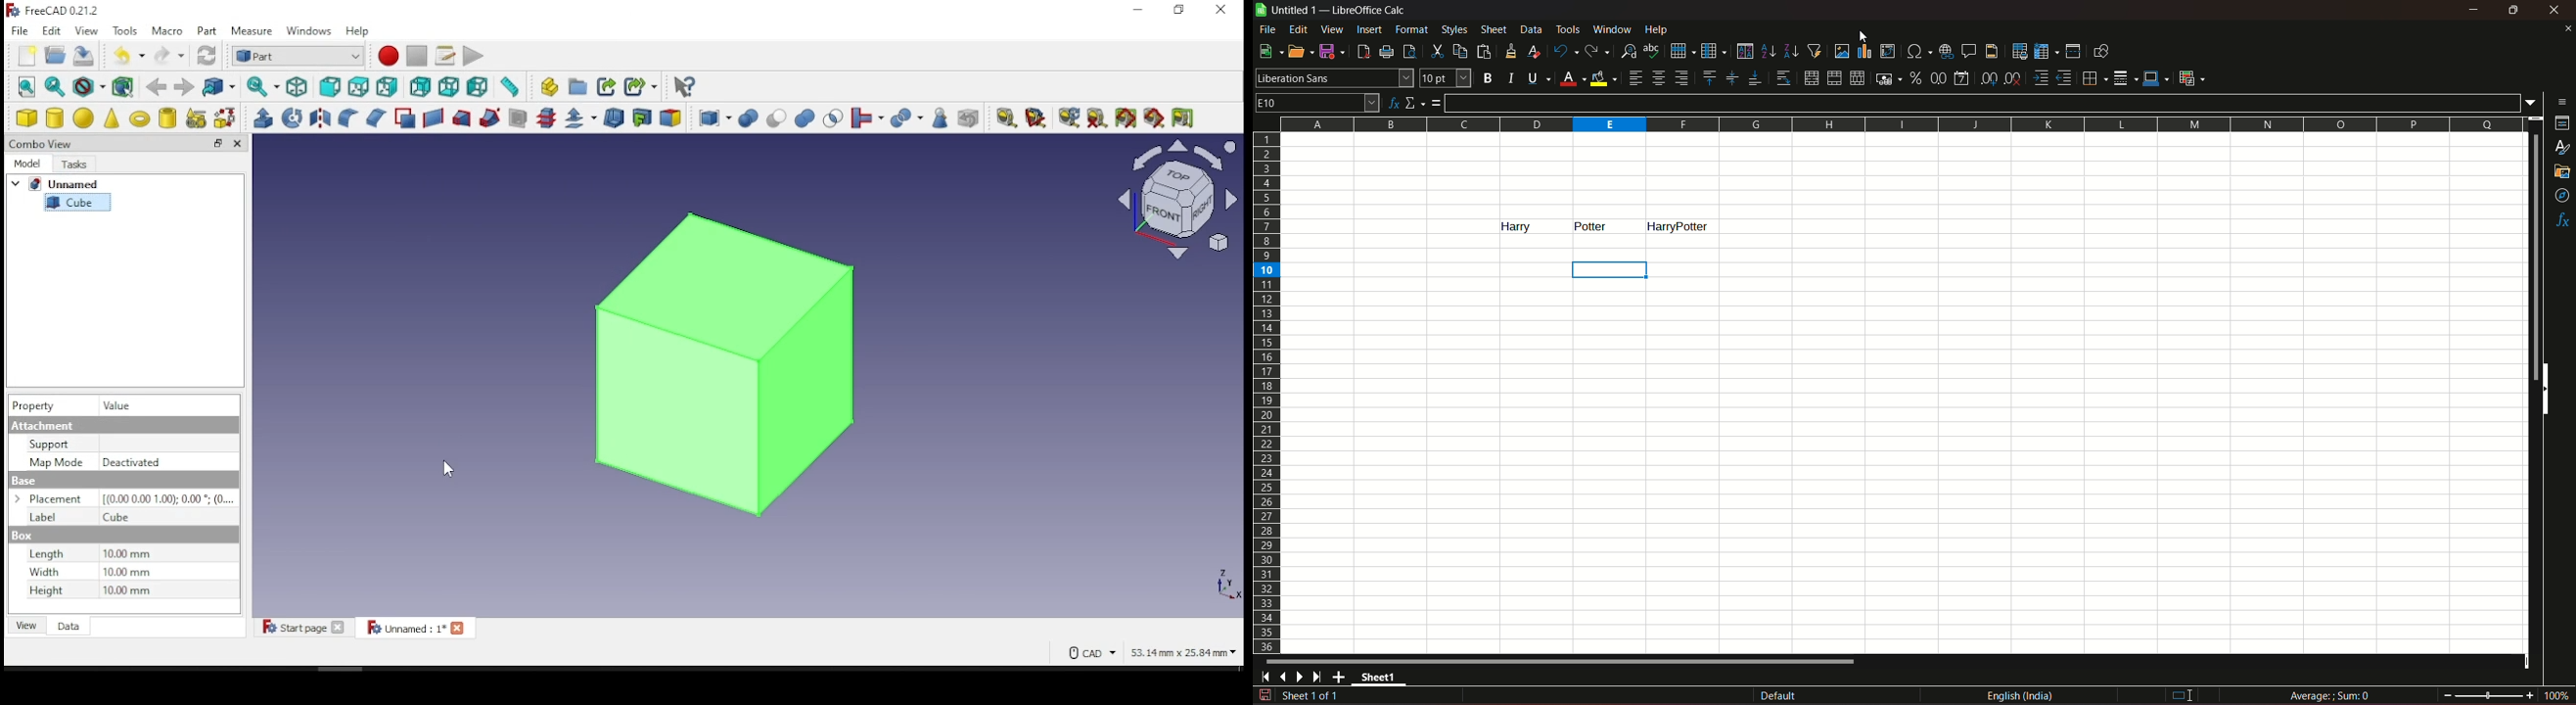 The width and height of the screenshot is (2576, 728). I want to click on cross sections, so click(546, 118).